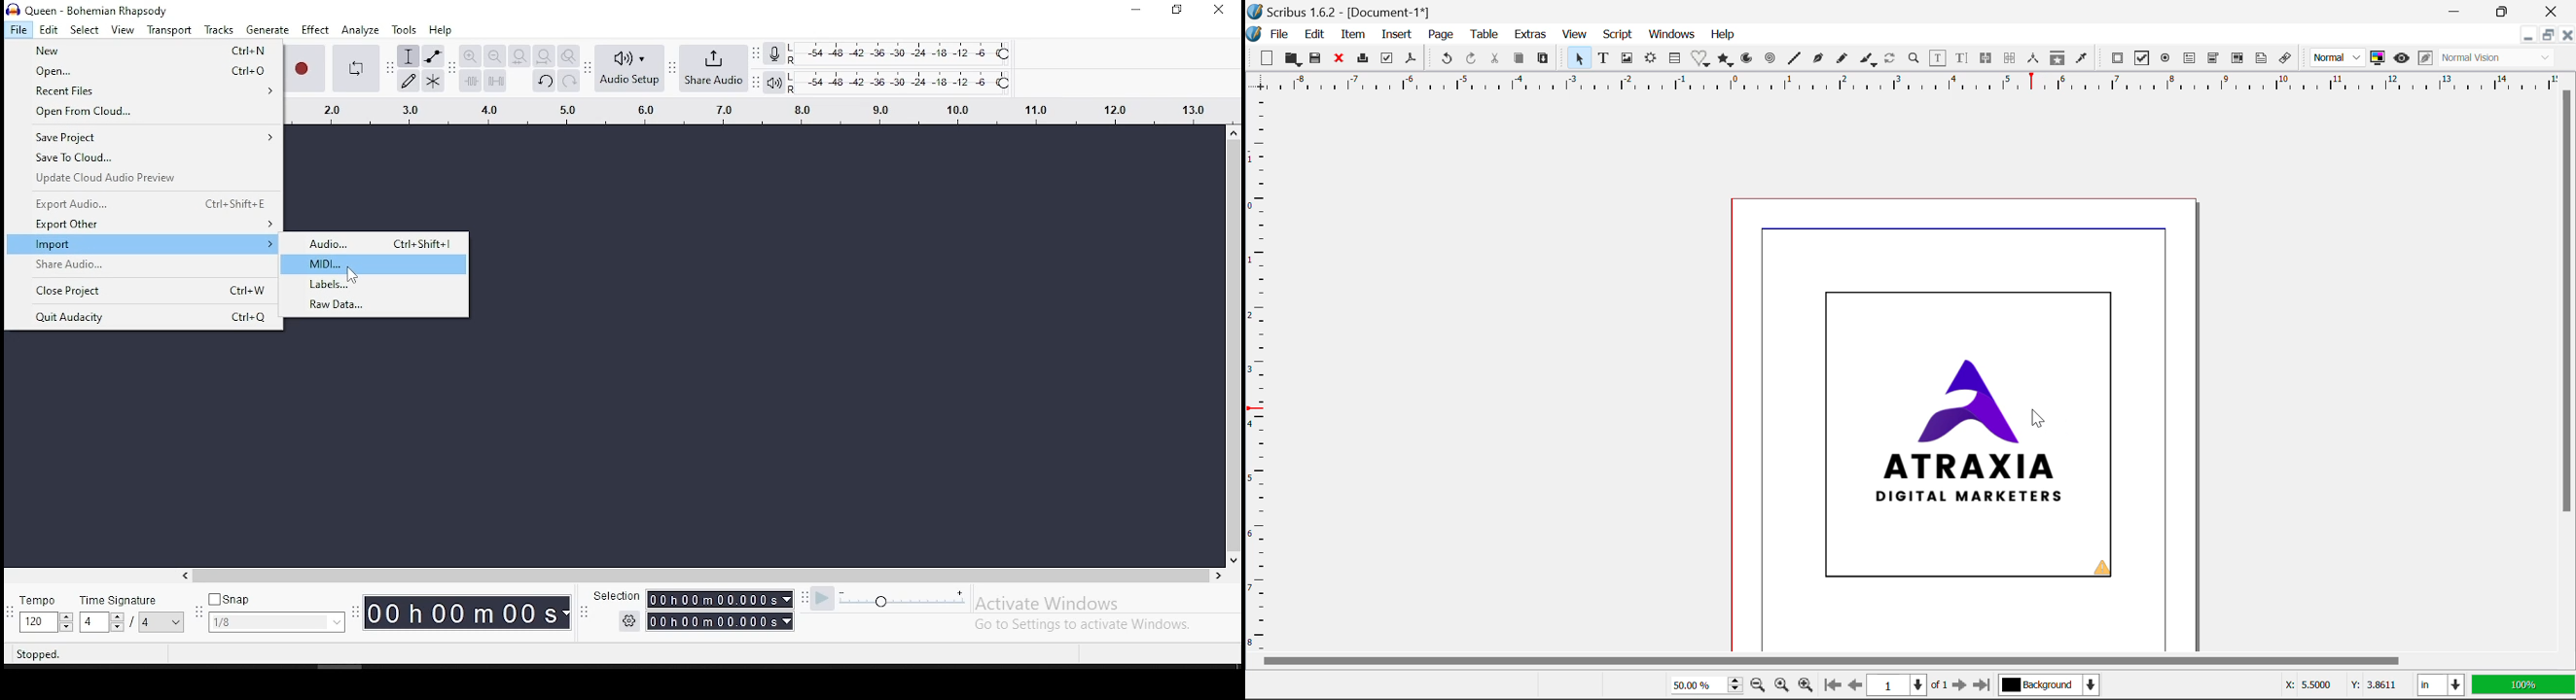 This screenshot has width=2576, height=700. I want to click on snap, so click(277, 613).